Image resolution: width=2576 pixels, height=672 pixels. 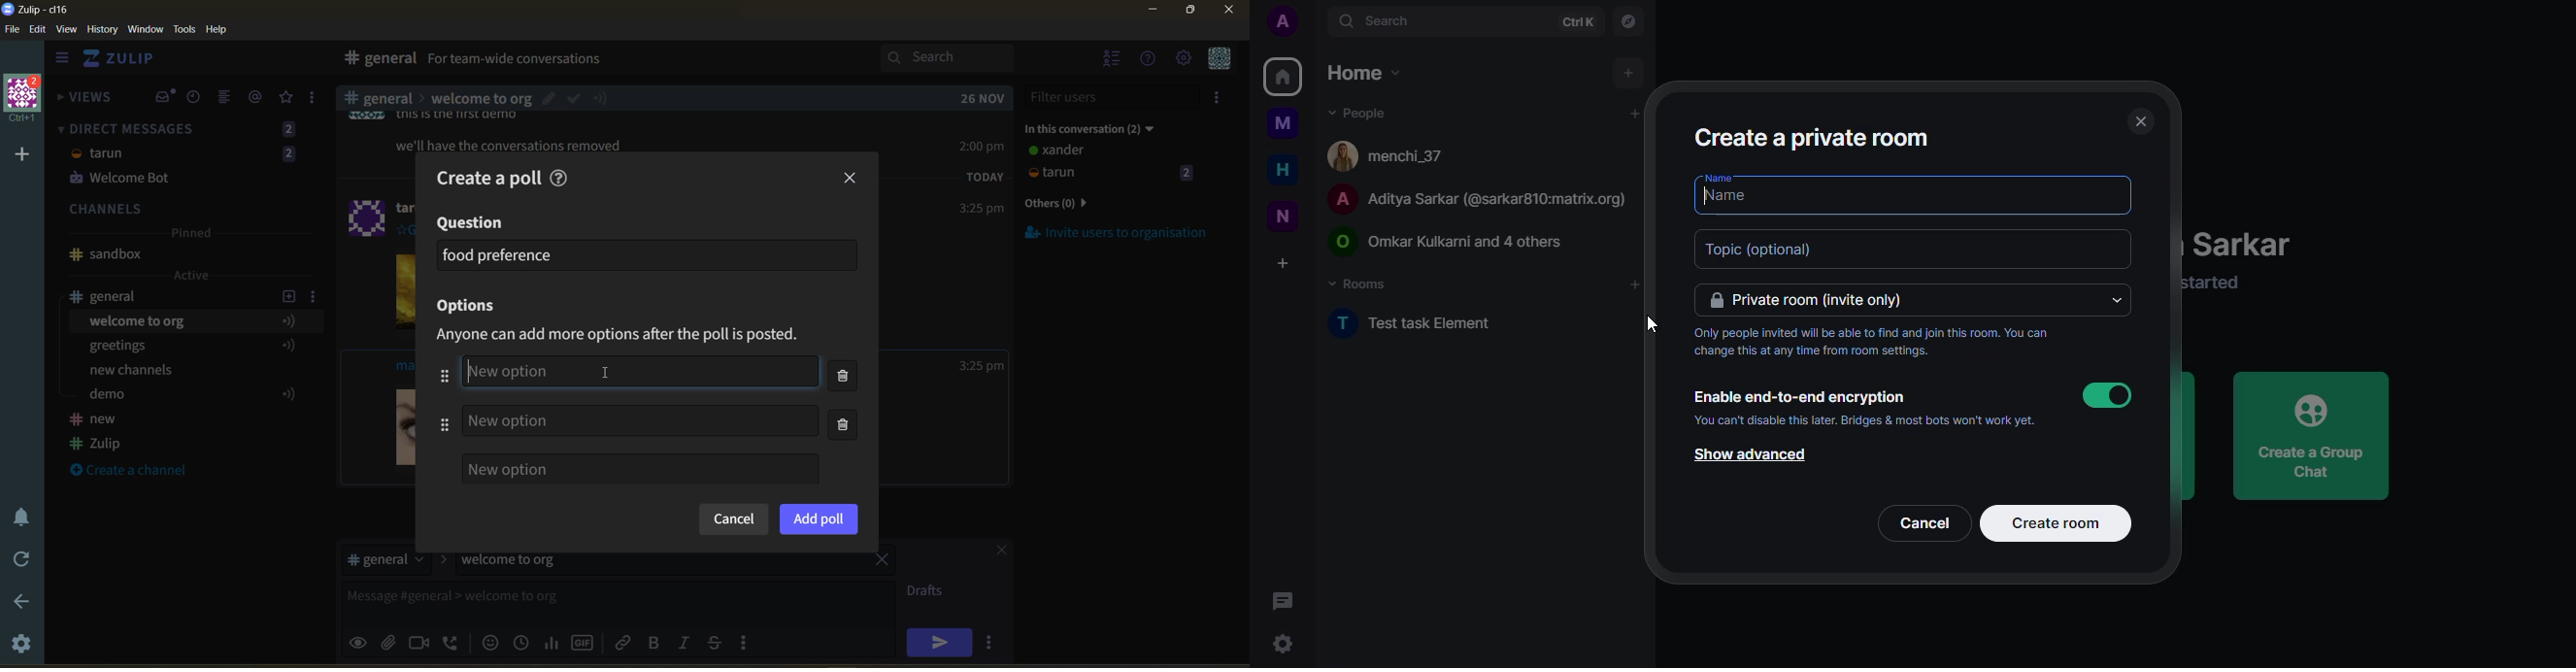 What do you see at coordinates (1629, 71) in the screenshot?
I see `add` at bounding box center [1629, 71].